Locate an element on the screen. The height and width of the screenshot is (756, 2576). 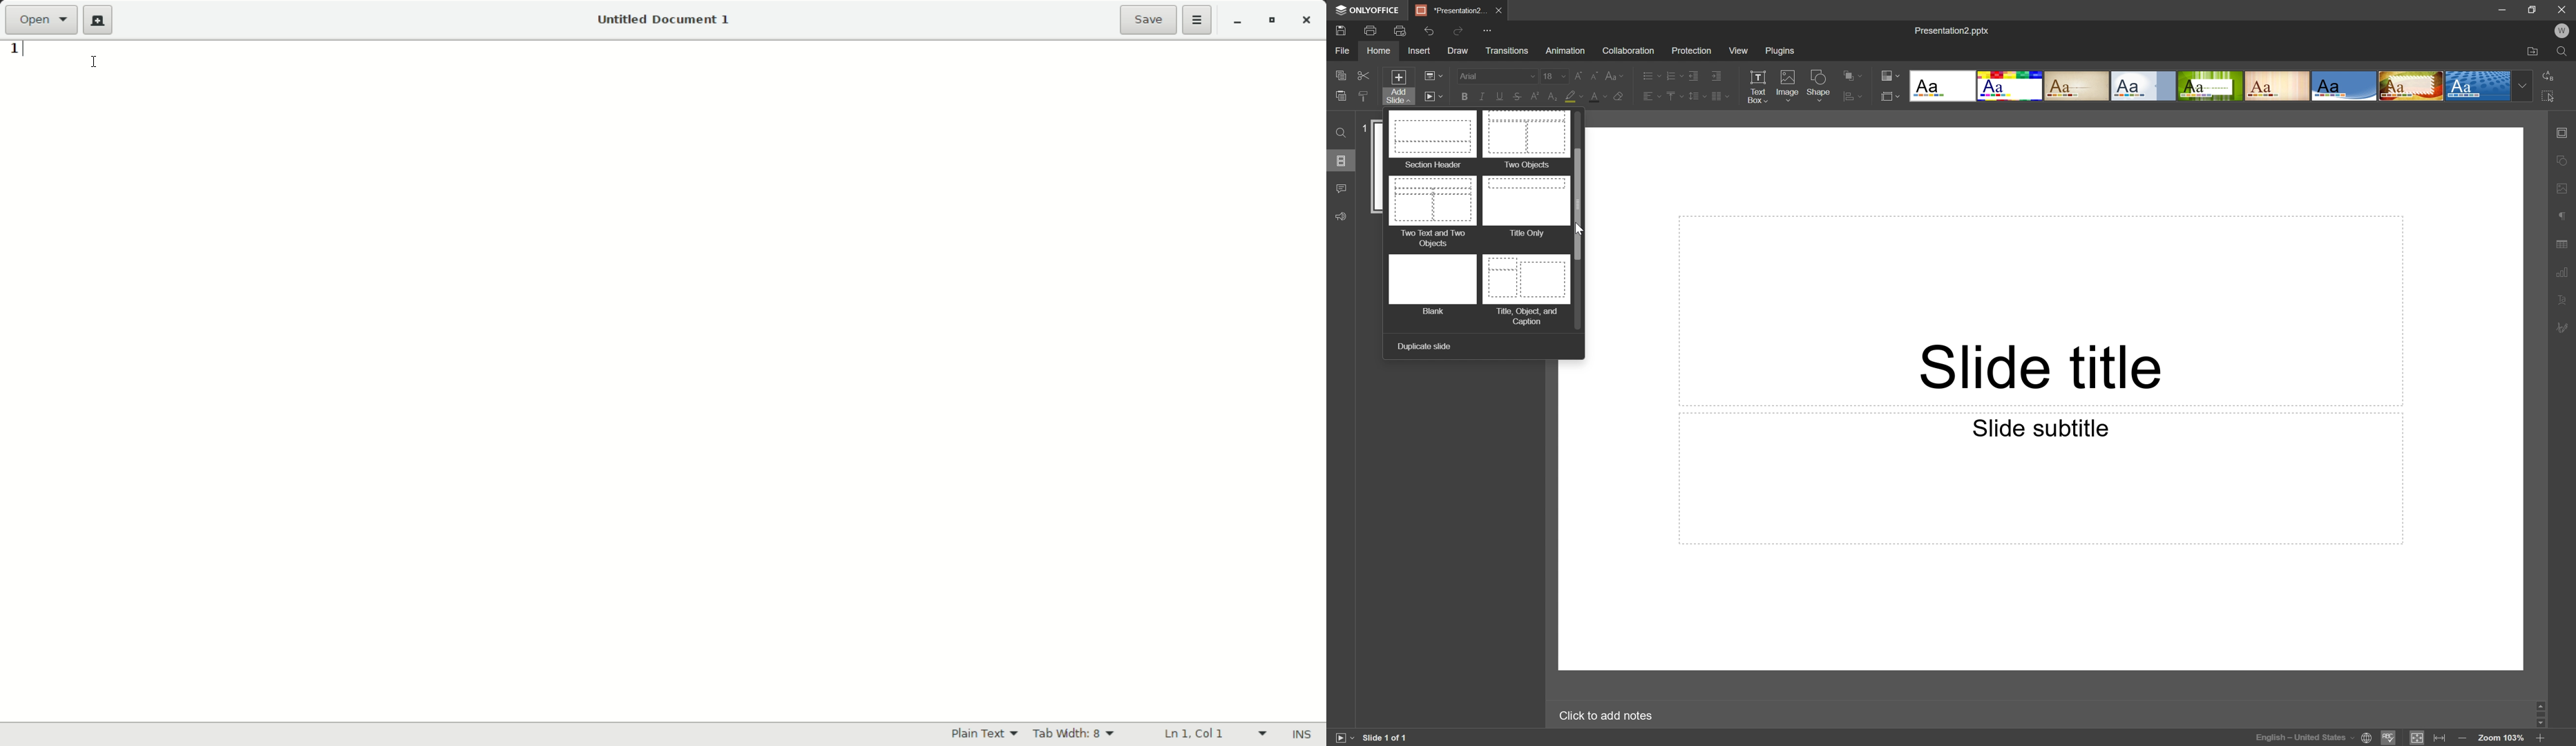
Decrease indent is located at coordinates (1694, 72).